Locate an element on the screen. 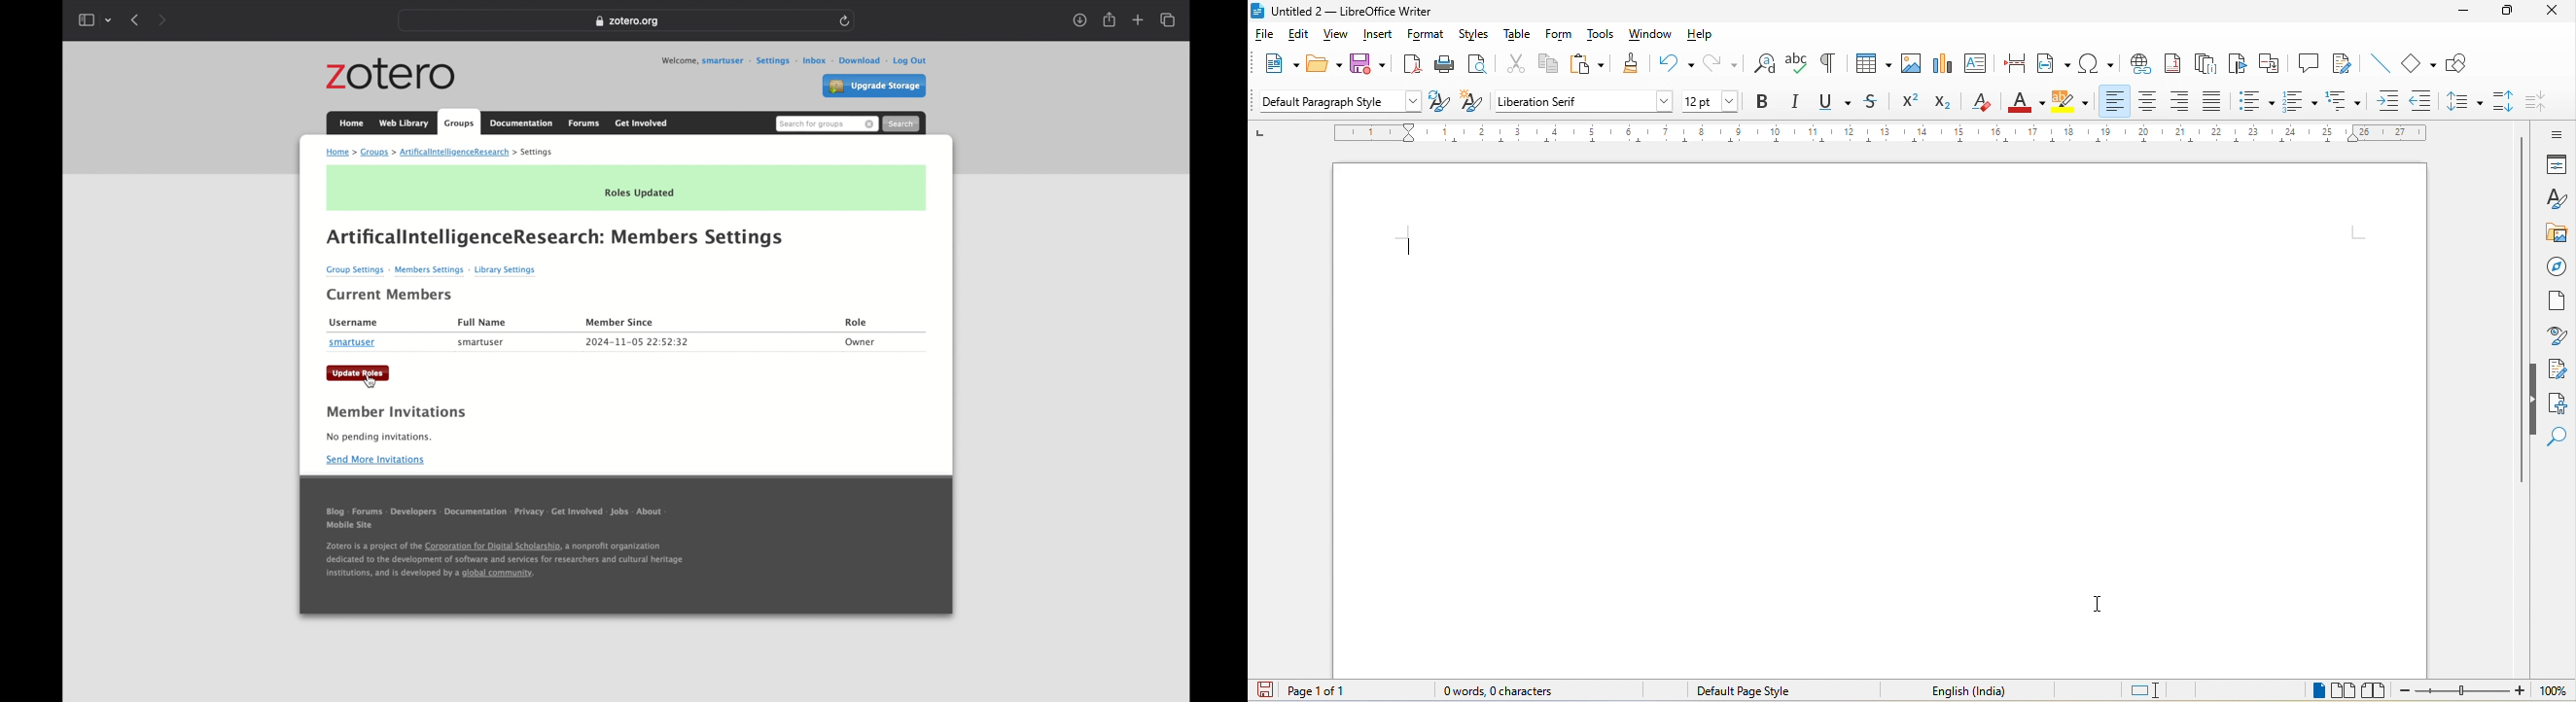 The image size is (2576, 728). decrease indent is located at coordinates (2424, 101).